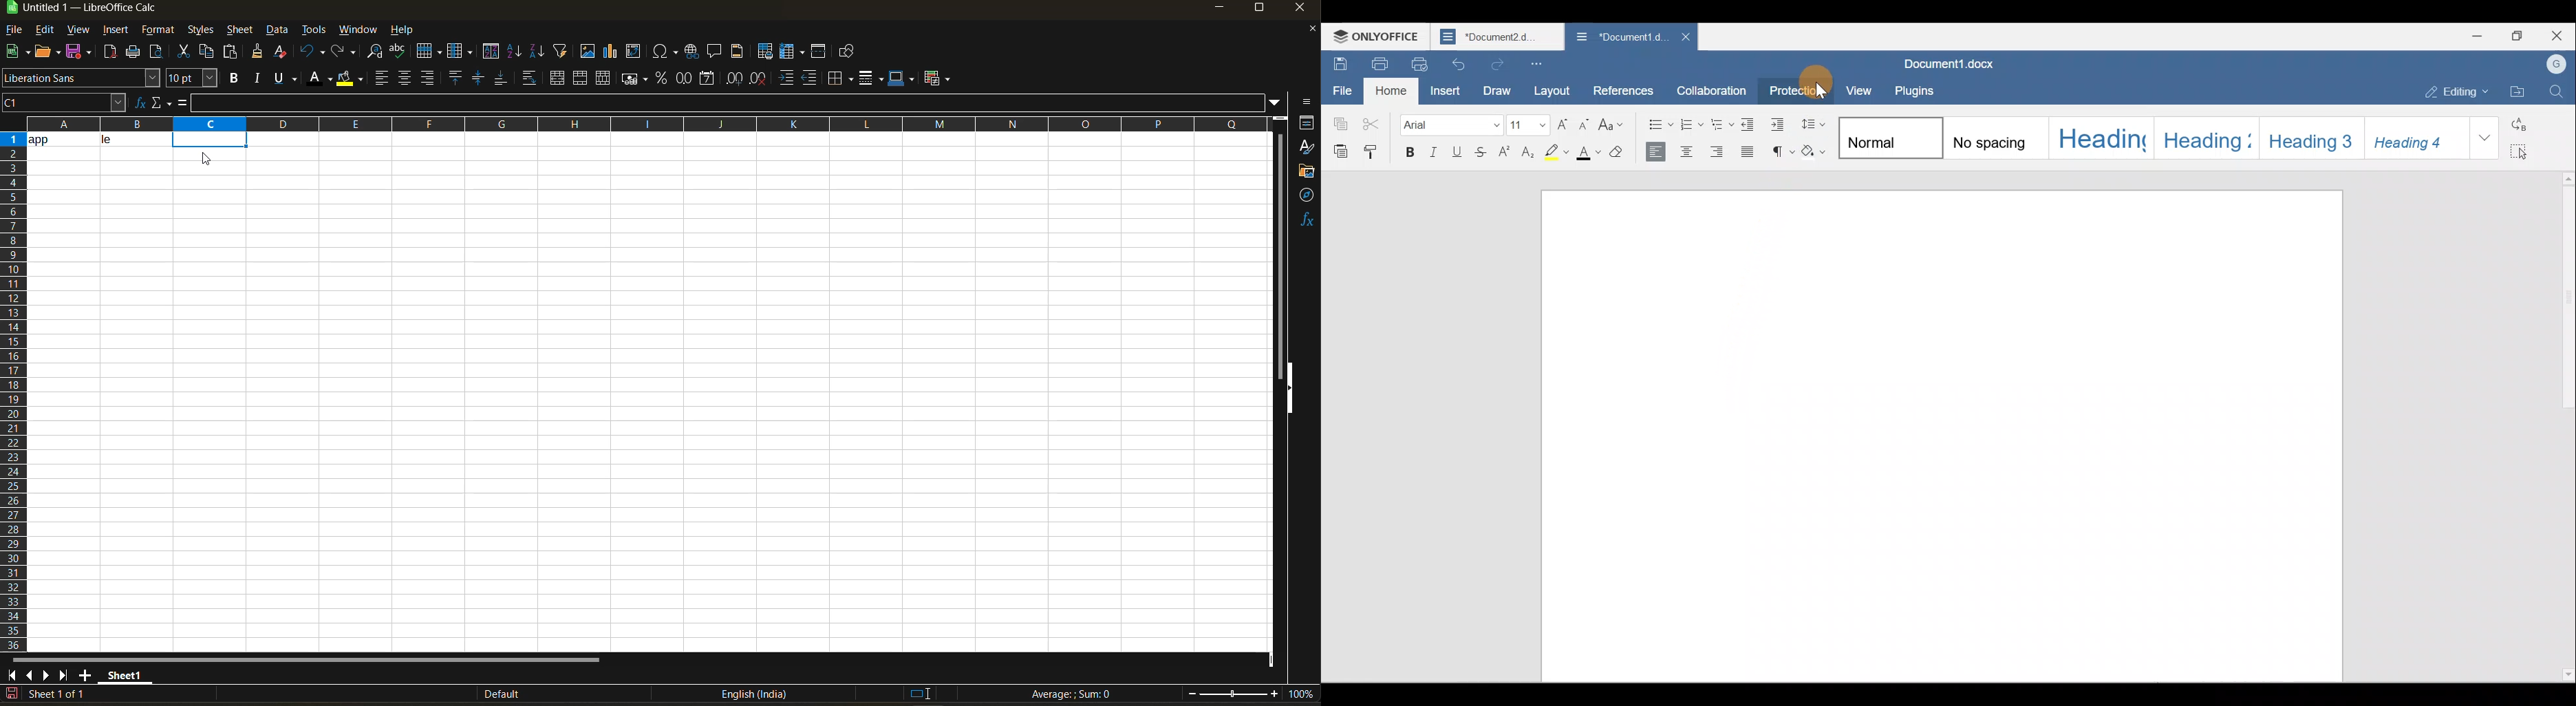  I want to click on align center, so click(405, 78).